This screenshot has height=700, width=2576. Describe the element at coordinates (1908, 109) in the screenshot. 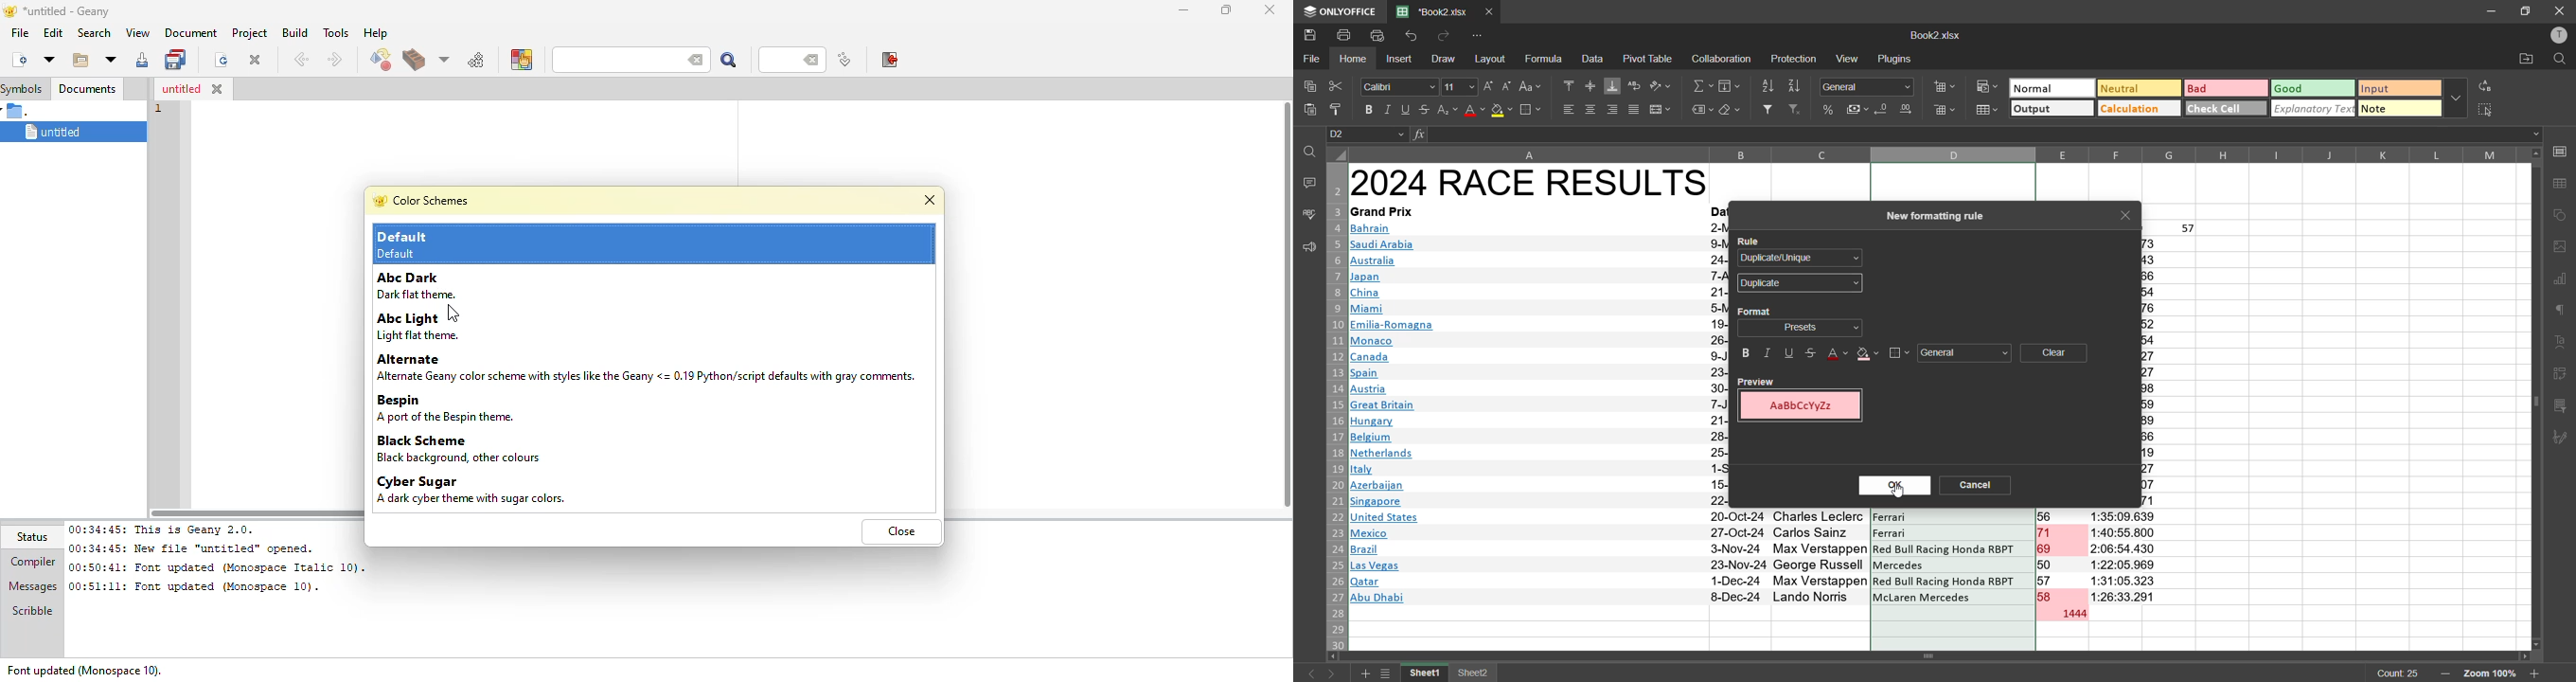

I see `increase decimal` at that location.